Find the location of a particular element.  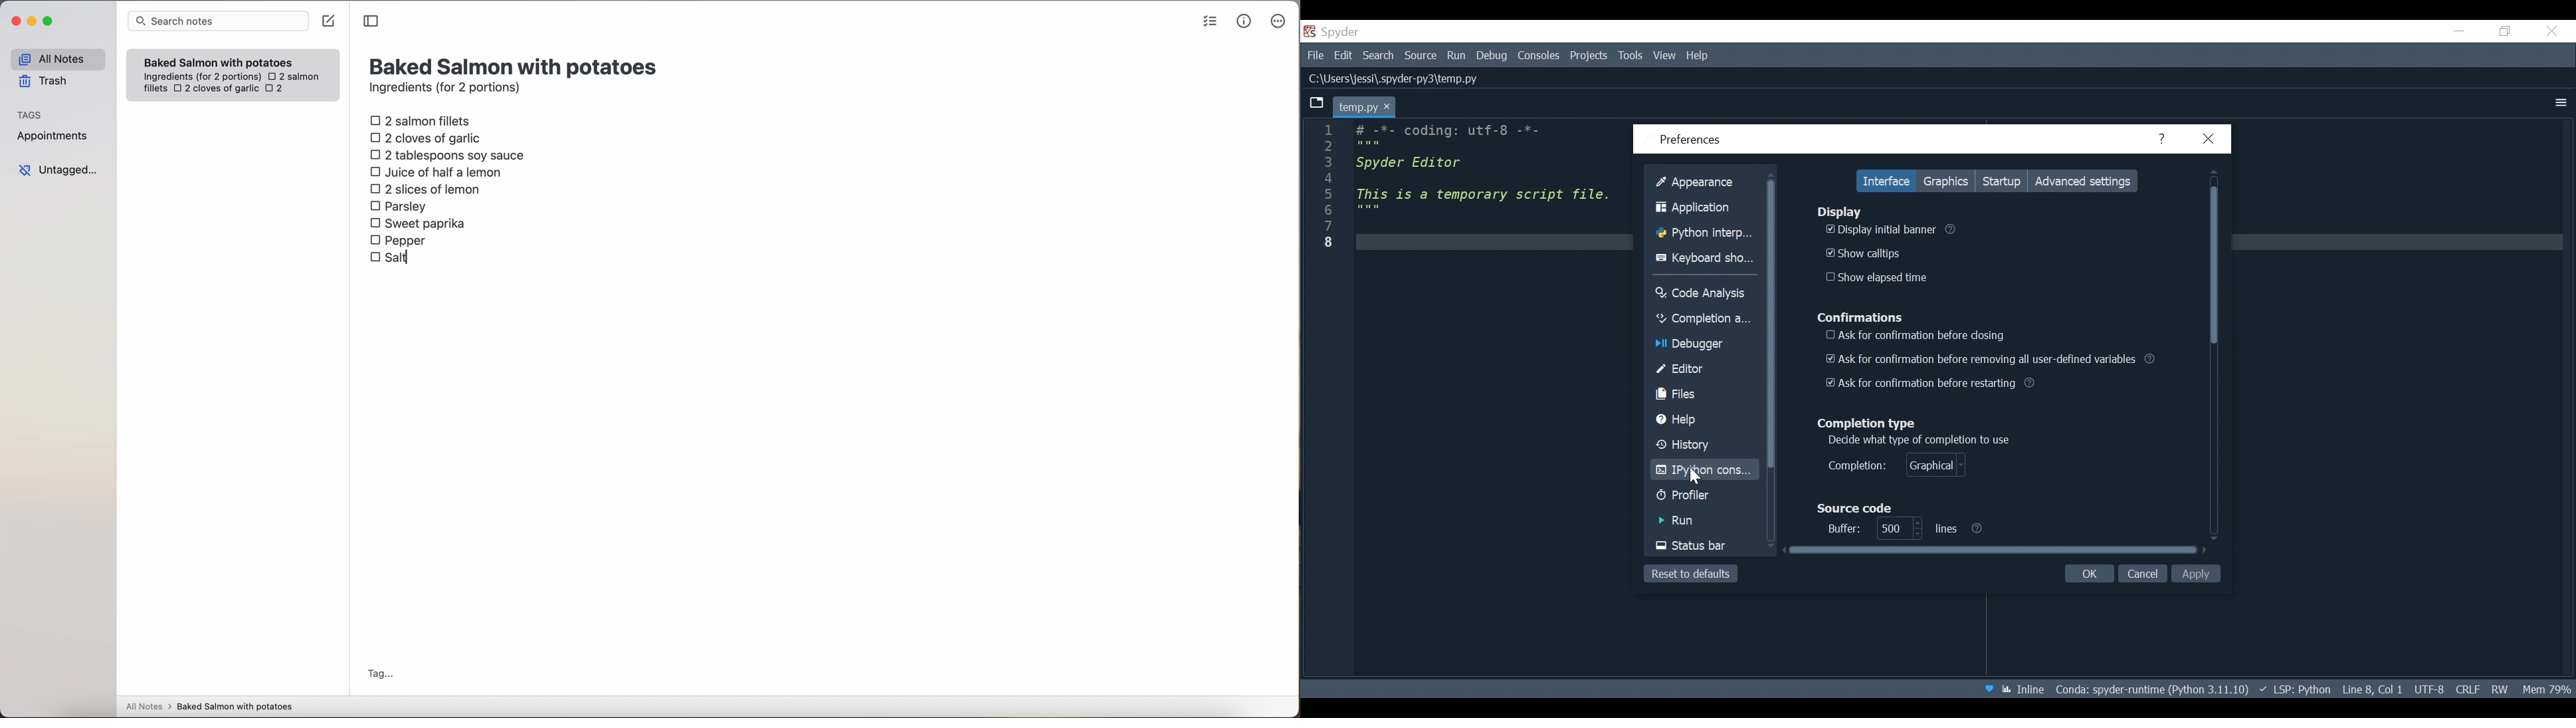

Run is located at coordinates (1452, 55).